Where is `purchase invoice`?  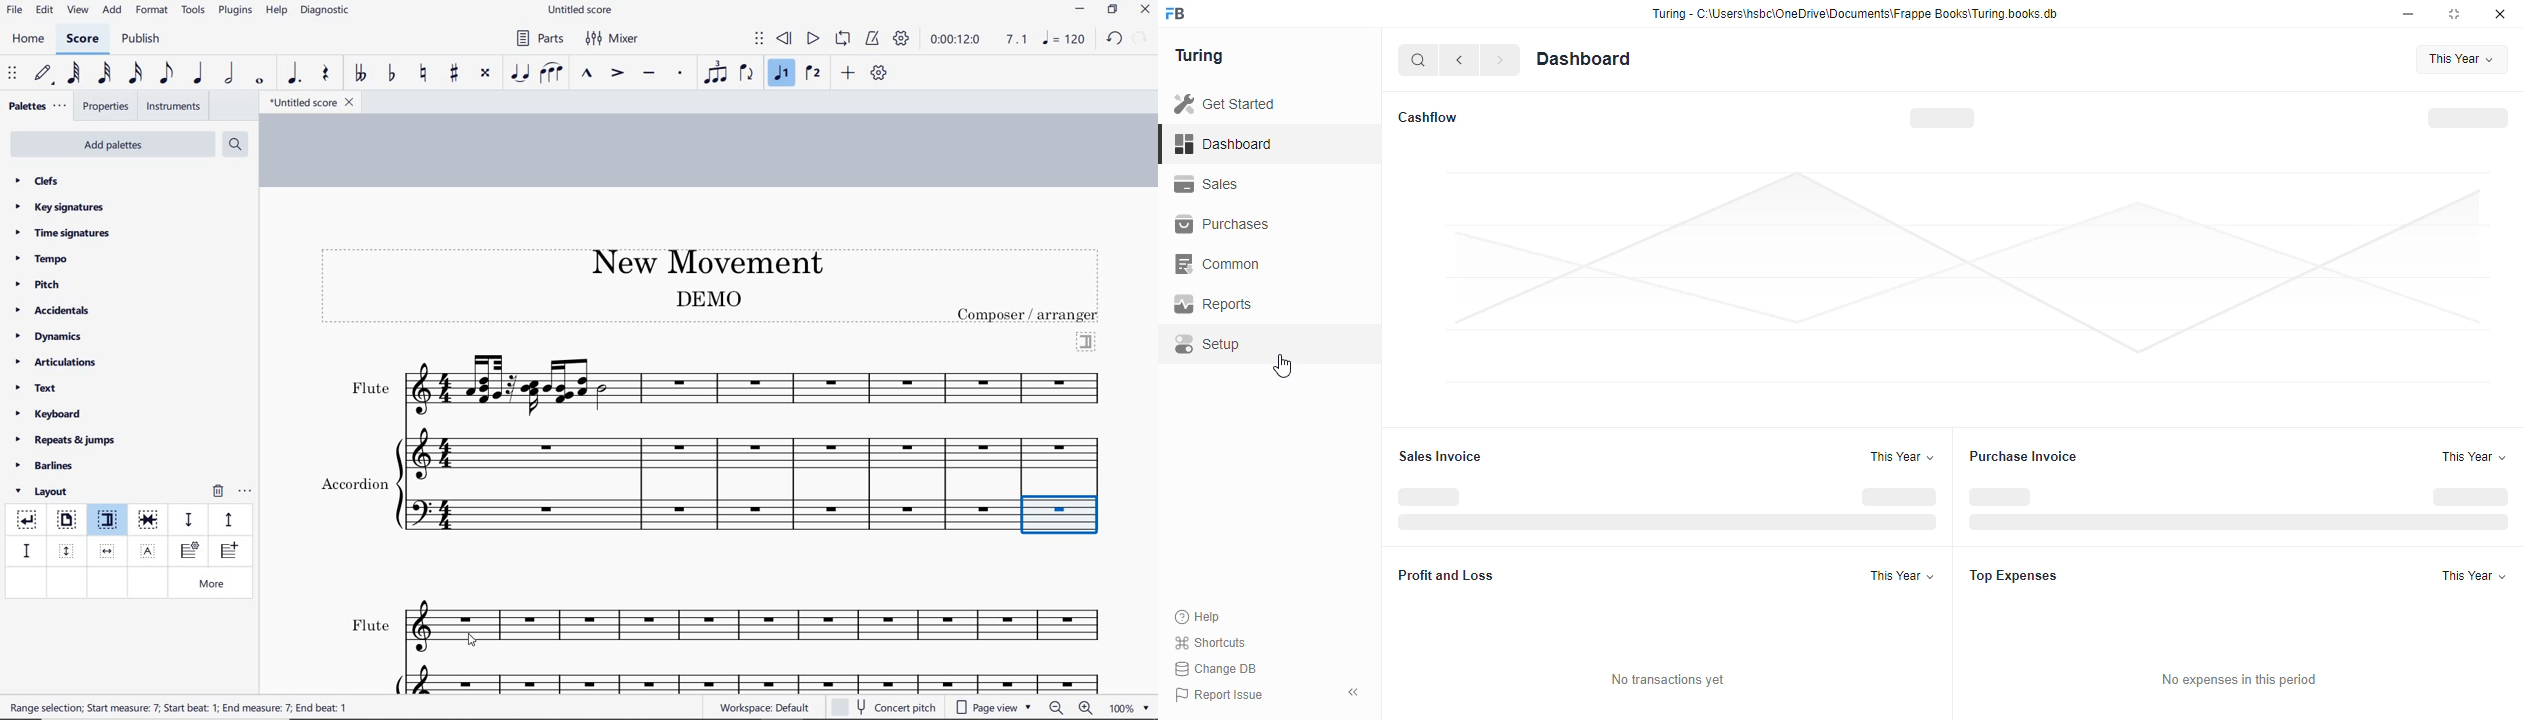
purchase invoice is located at coordinates (2025, 456).